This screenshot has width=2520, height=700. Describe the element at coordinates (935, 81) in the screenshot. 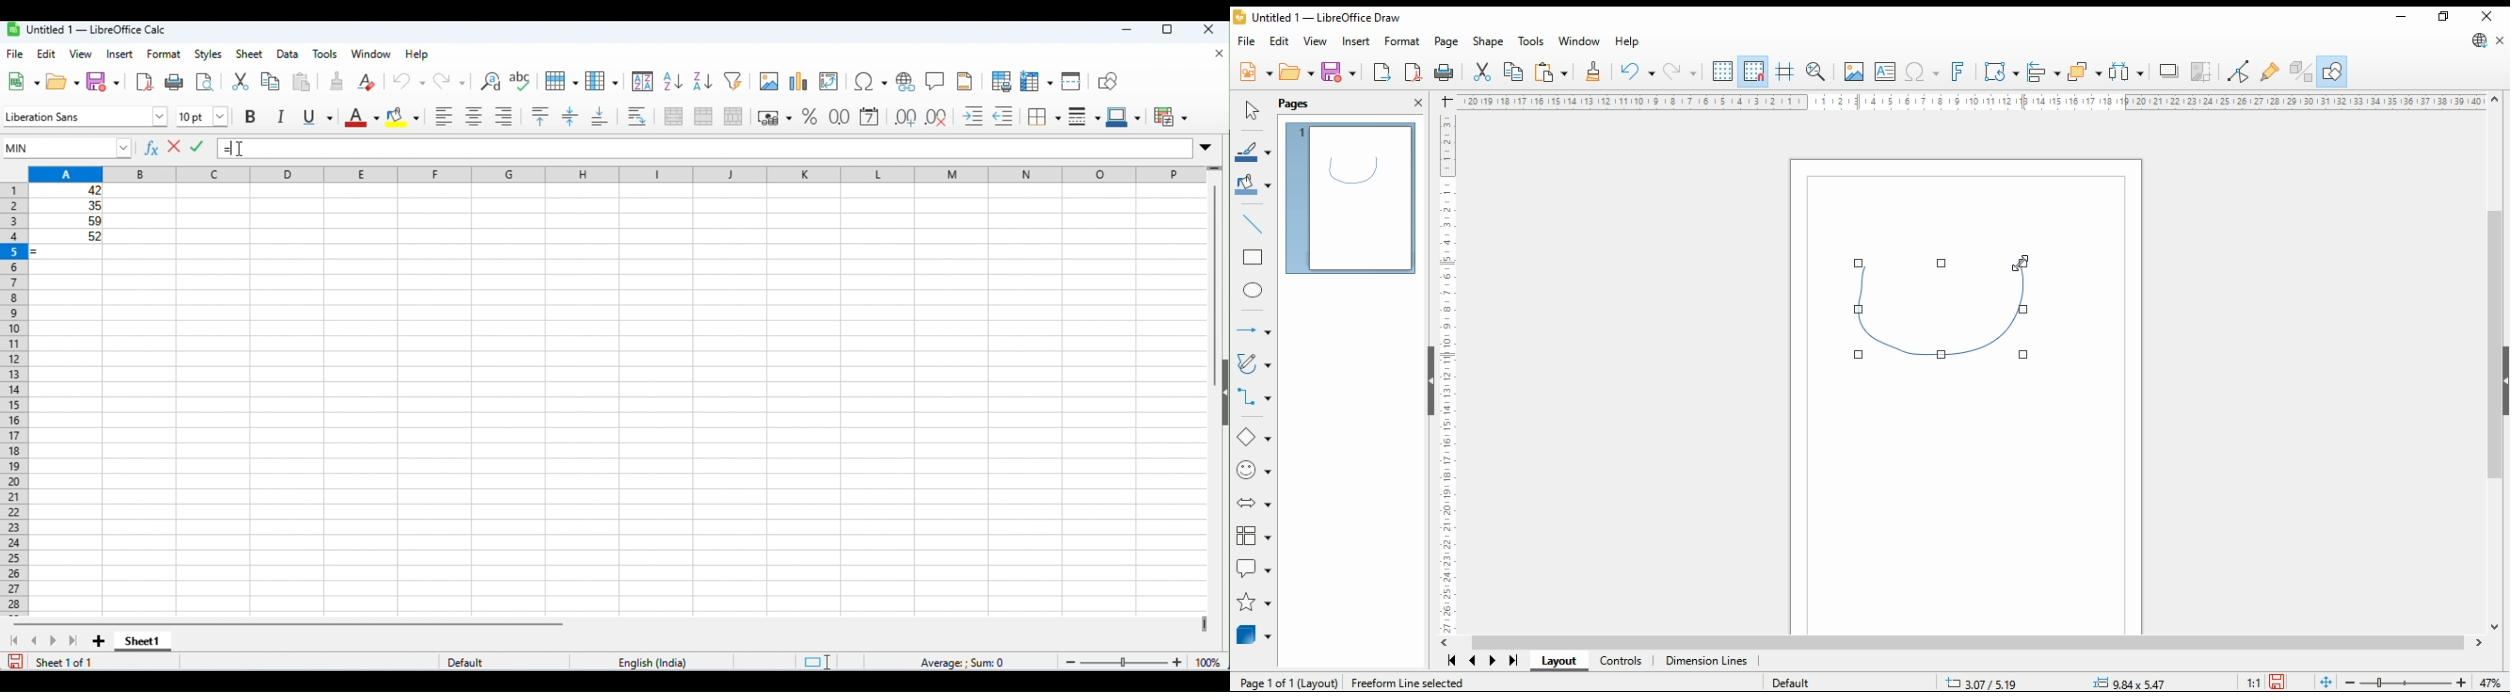

I see `insert comments` at that location.